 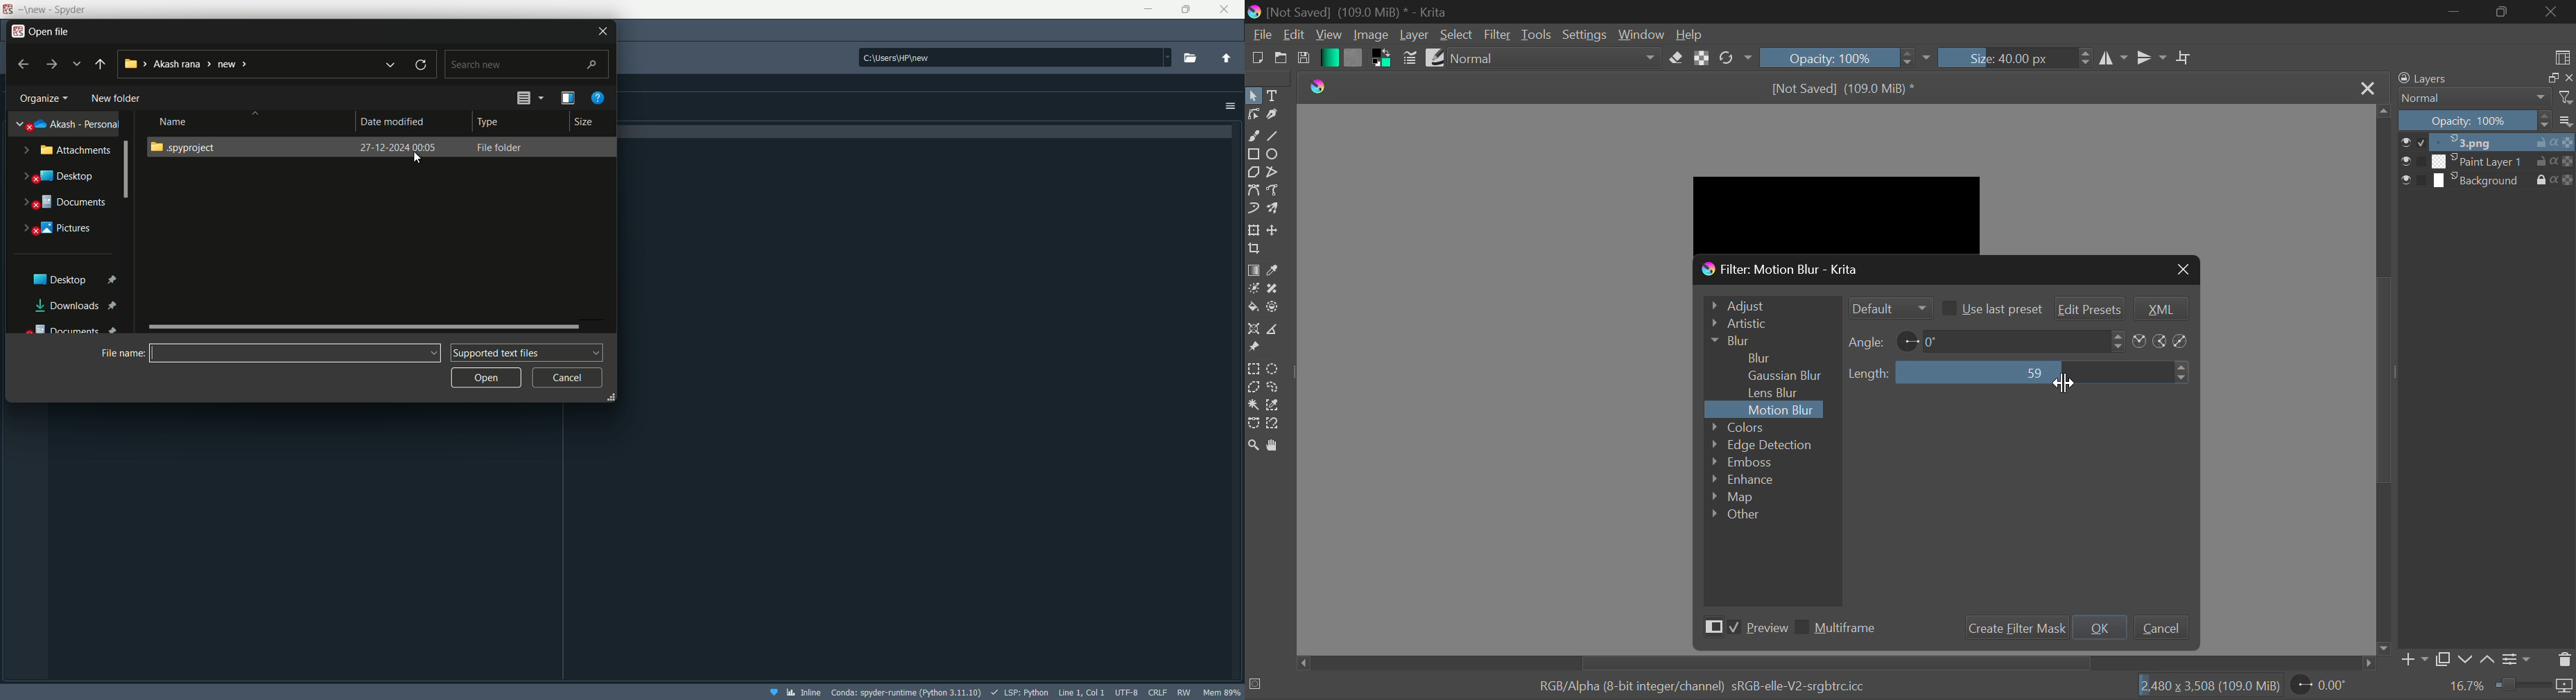 I want to click on Type, so click(x=493, y=122).